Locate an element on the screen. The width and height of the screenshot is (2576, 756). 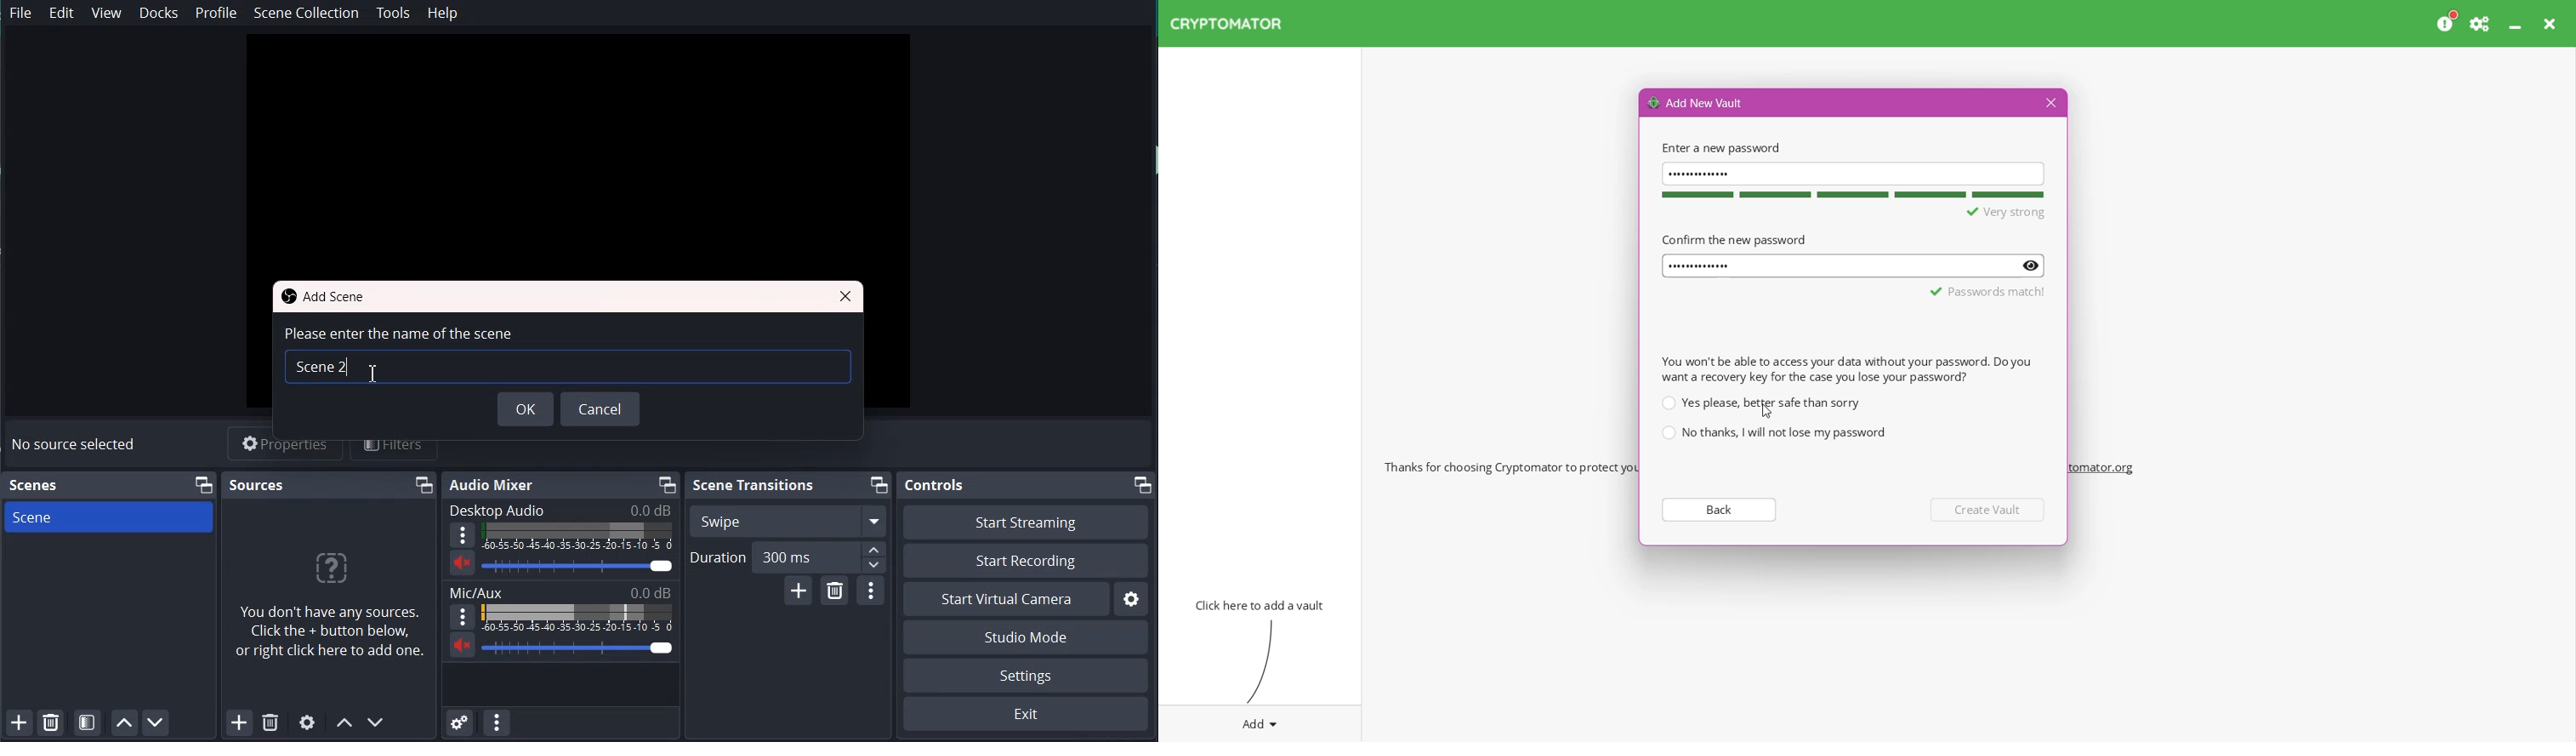
Volume indicator is located at coordinates (577, 536).